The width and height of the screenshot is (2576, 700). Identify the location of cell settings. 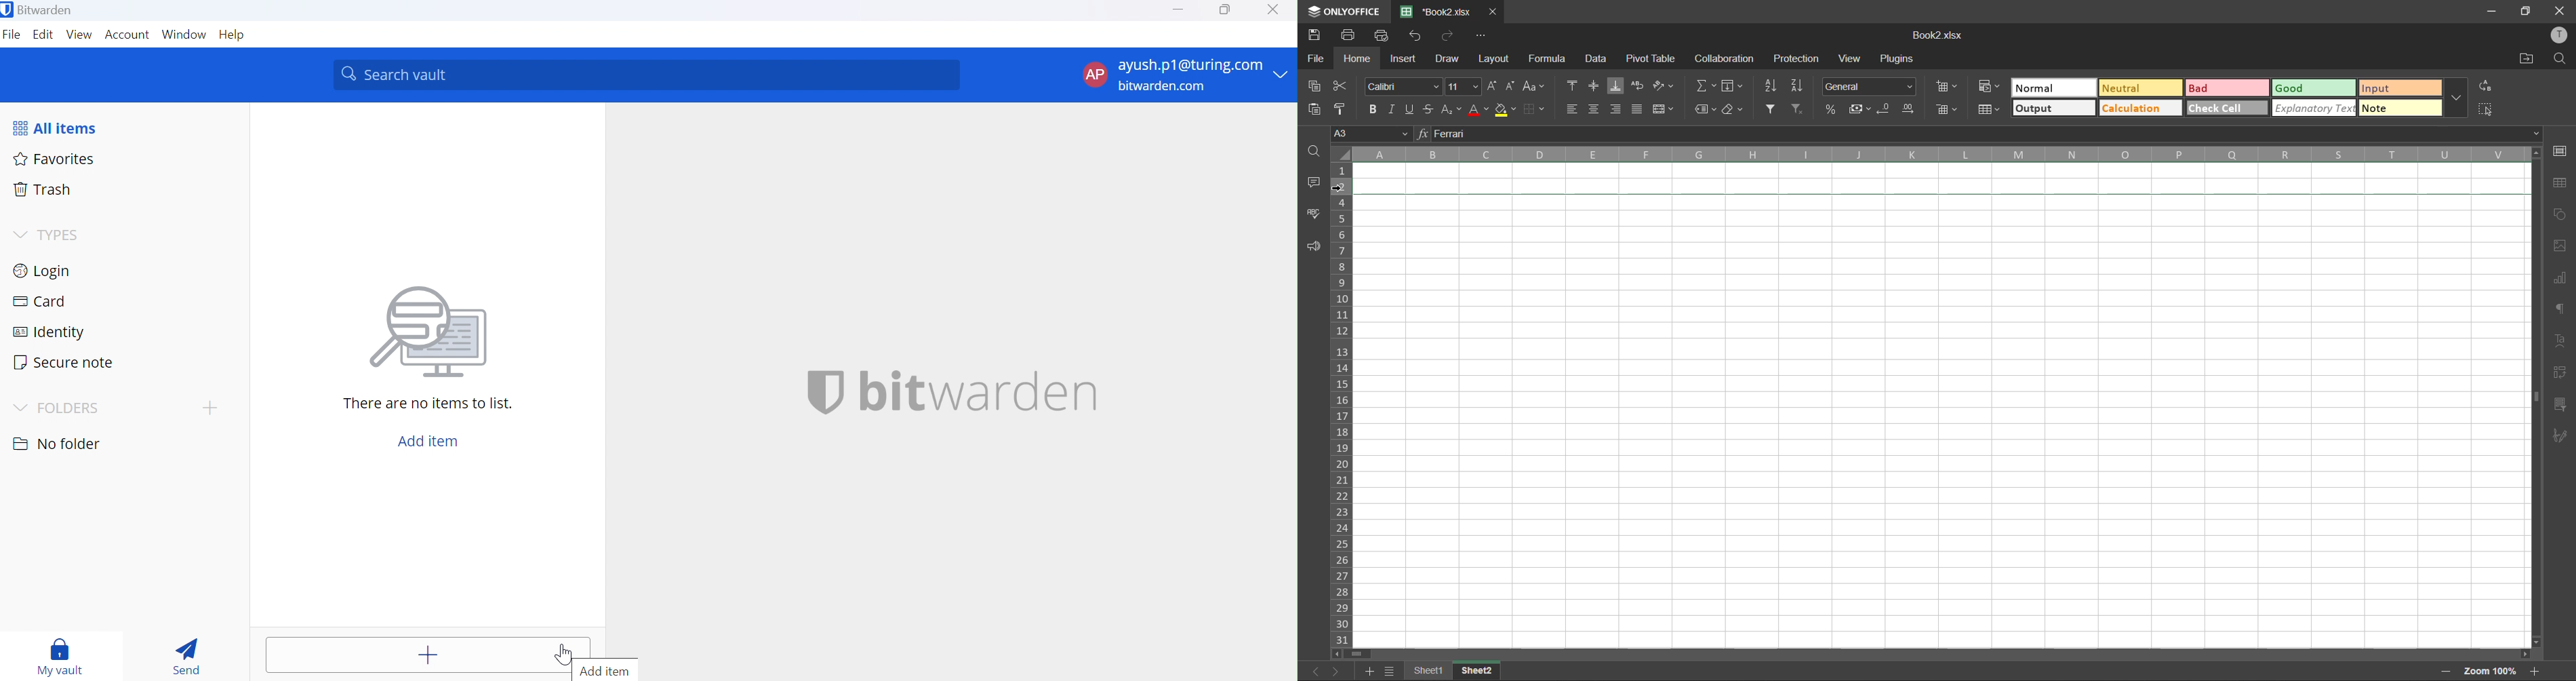
(2559, 152).